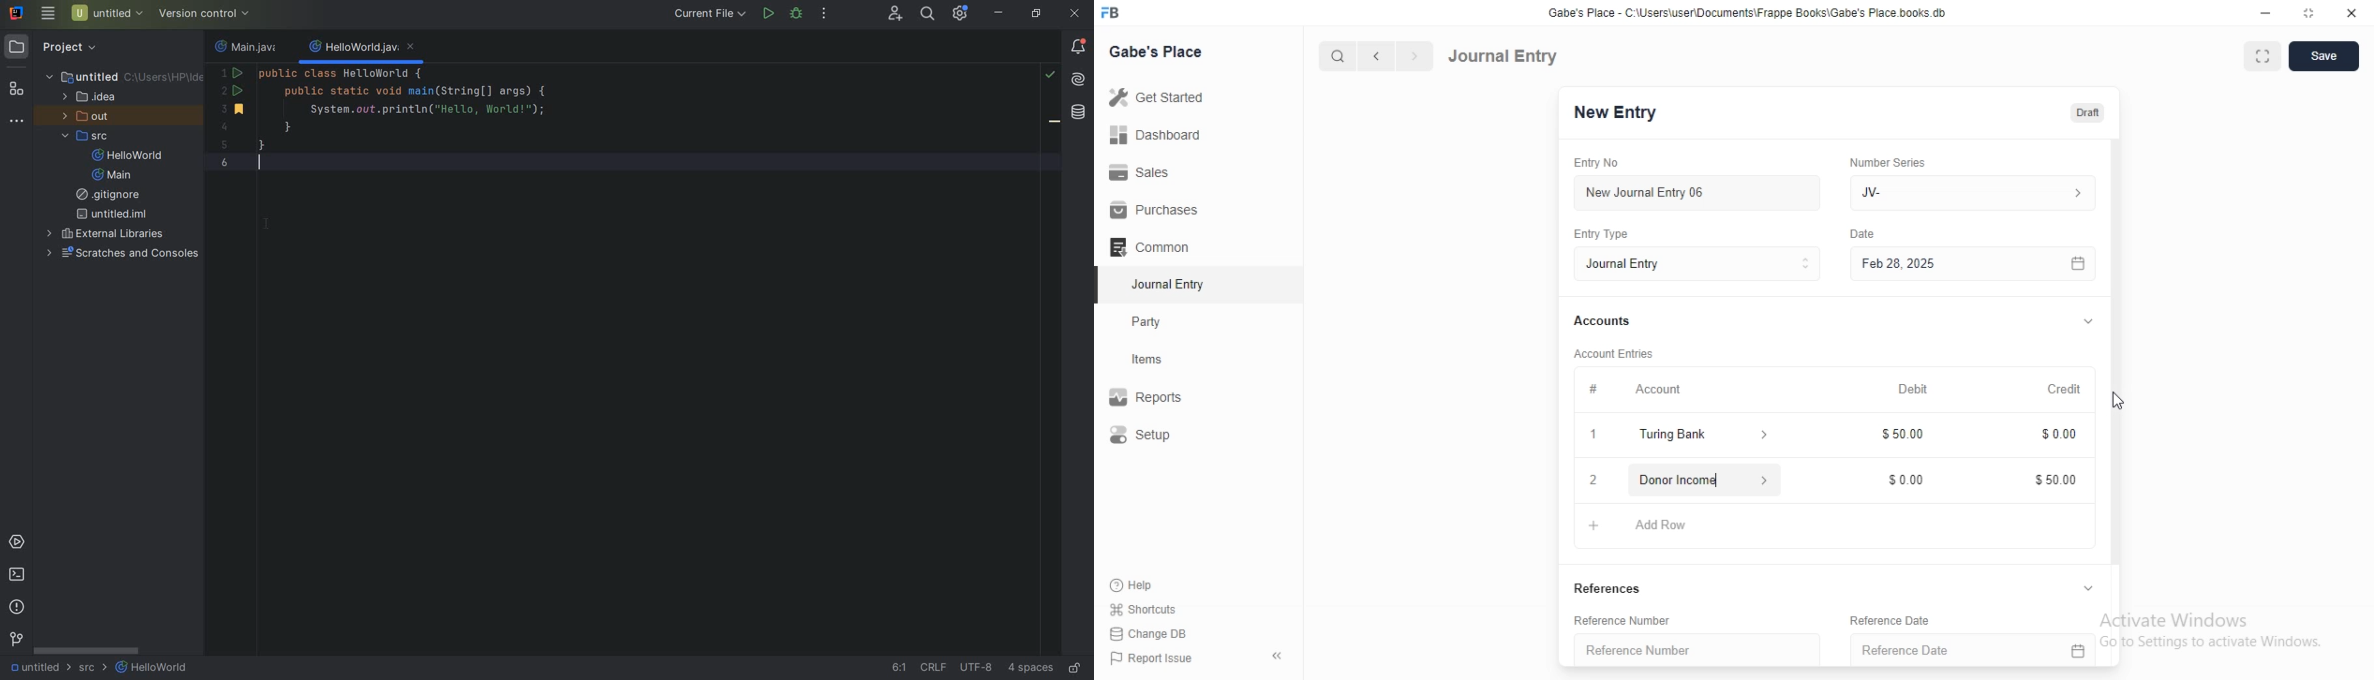  I want to click on Feb 28, 2025, so click(1954, 263).